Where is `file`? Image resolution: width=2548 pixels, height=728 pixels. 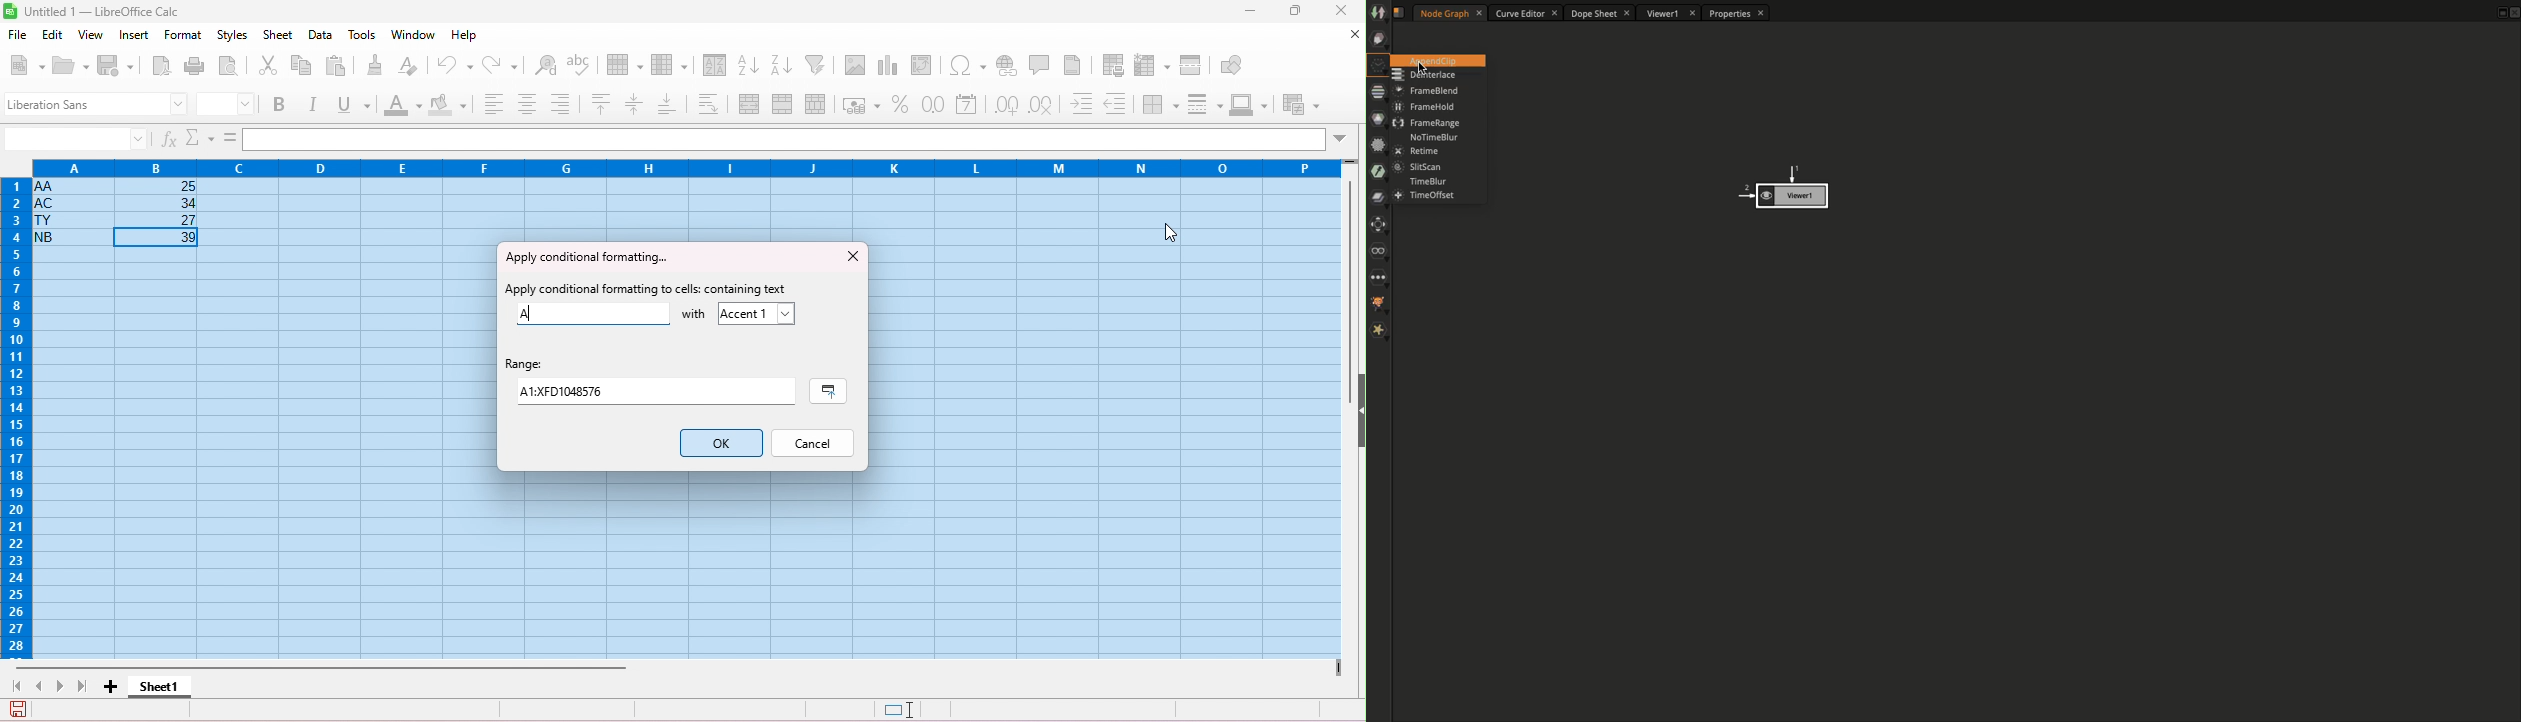 file is located at coordinates (18, 35).